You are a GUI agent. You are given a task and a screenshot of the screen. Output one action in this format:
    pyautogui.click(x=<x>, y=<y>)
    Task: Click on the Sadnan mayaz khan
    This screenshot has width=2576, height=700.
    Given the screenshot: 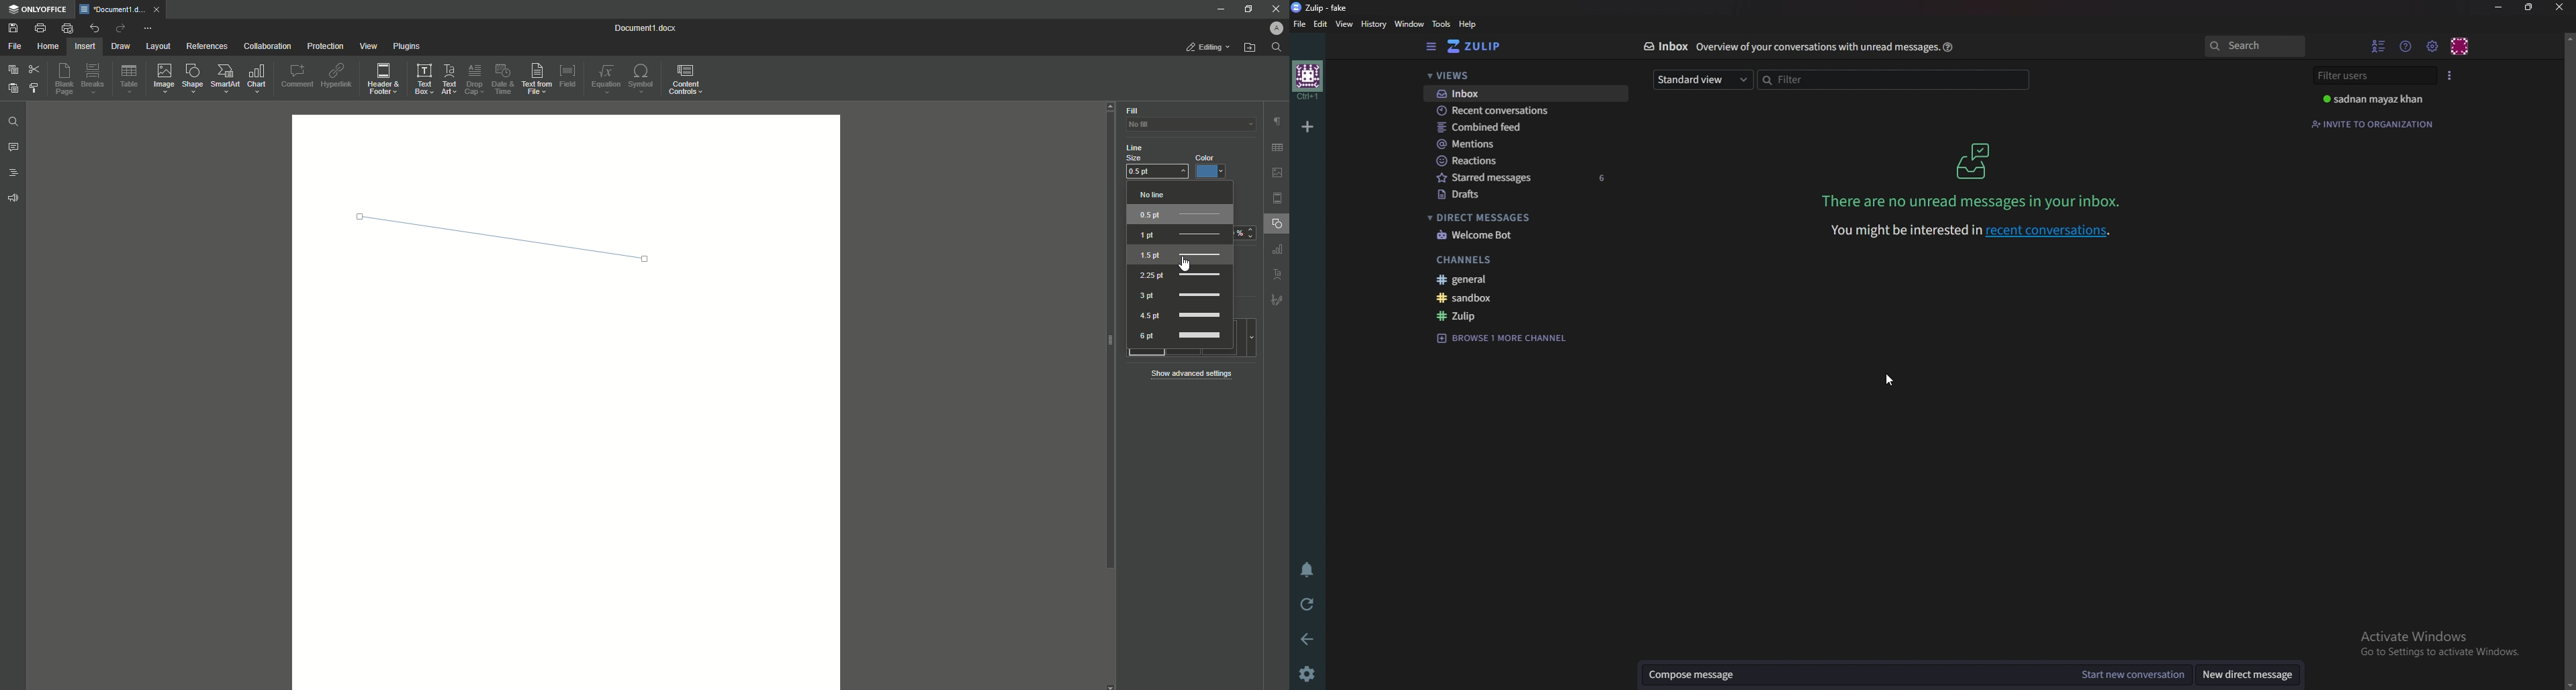 What is the action you would take?
    pyautogui.click(x=2377, y=100)
    